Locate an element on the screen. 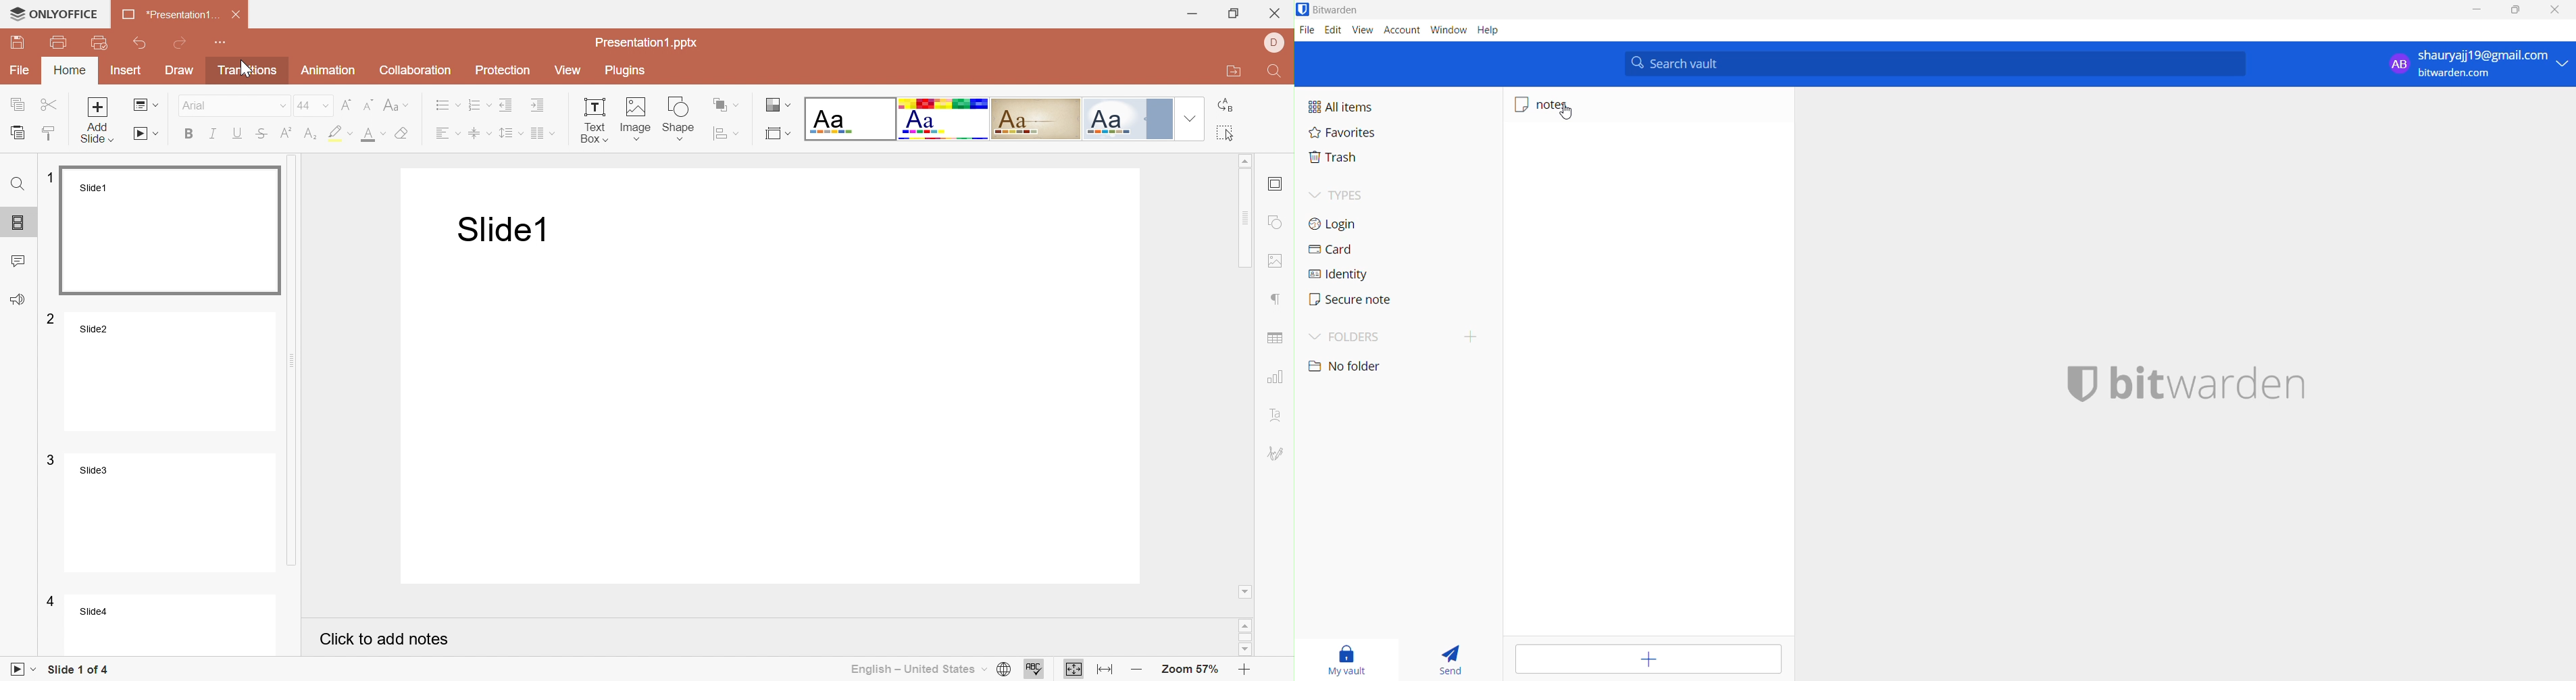 The height and width of the screenshot is (700, 2576). Start slideshow is located at coordinates (24, 670).